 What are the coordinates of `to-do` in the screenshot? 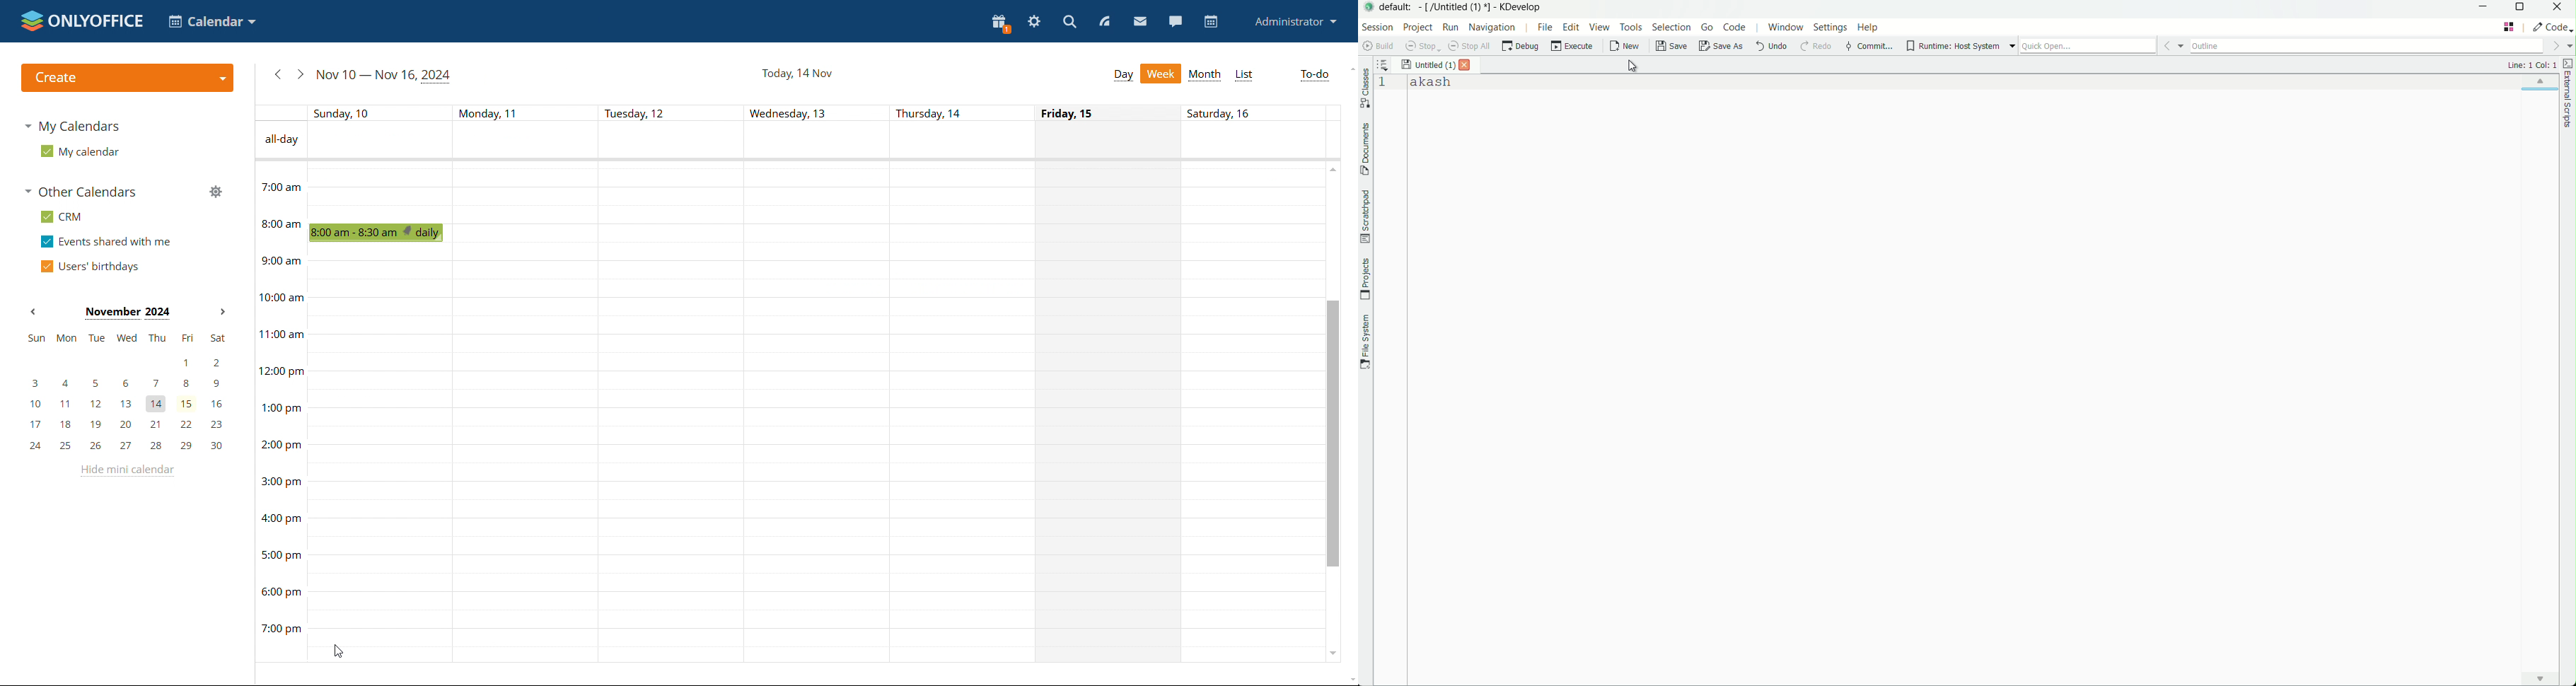 It's located at (1313, 76).